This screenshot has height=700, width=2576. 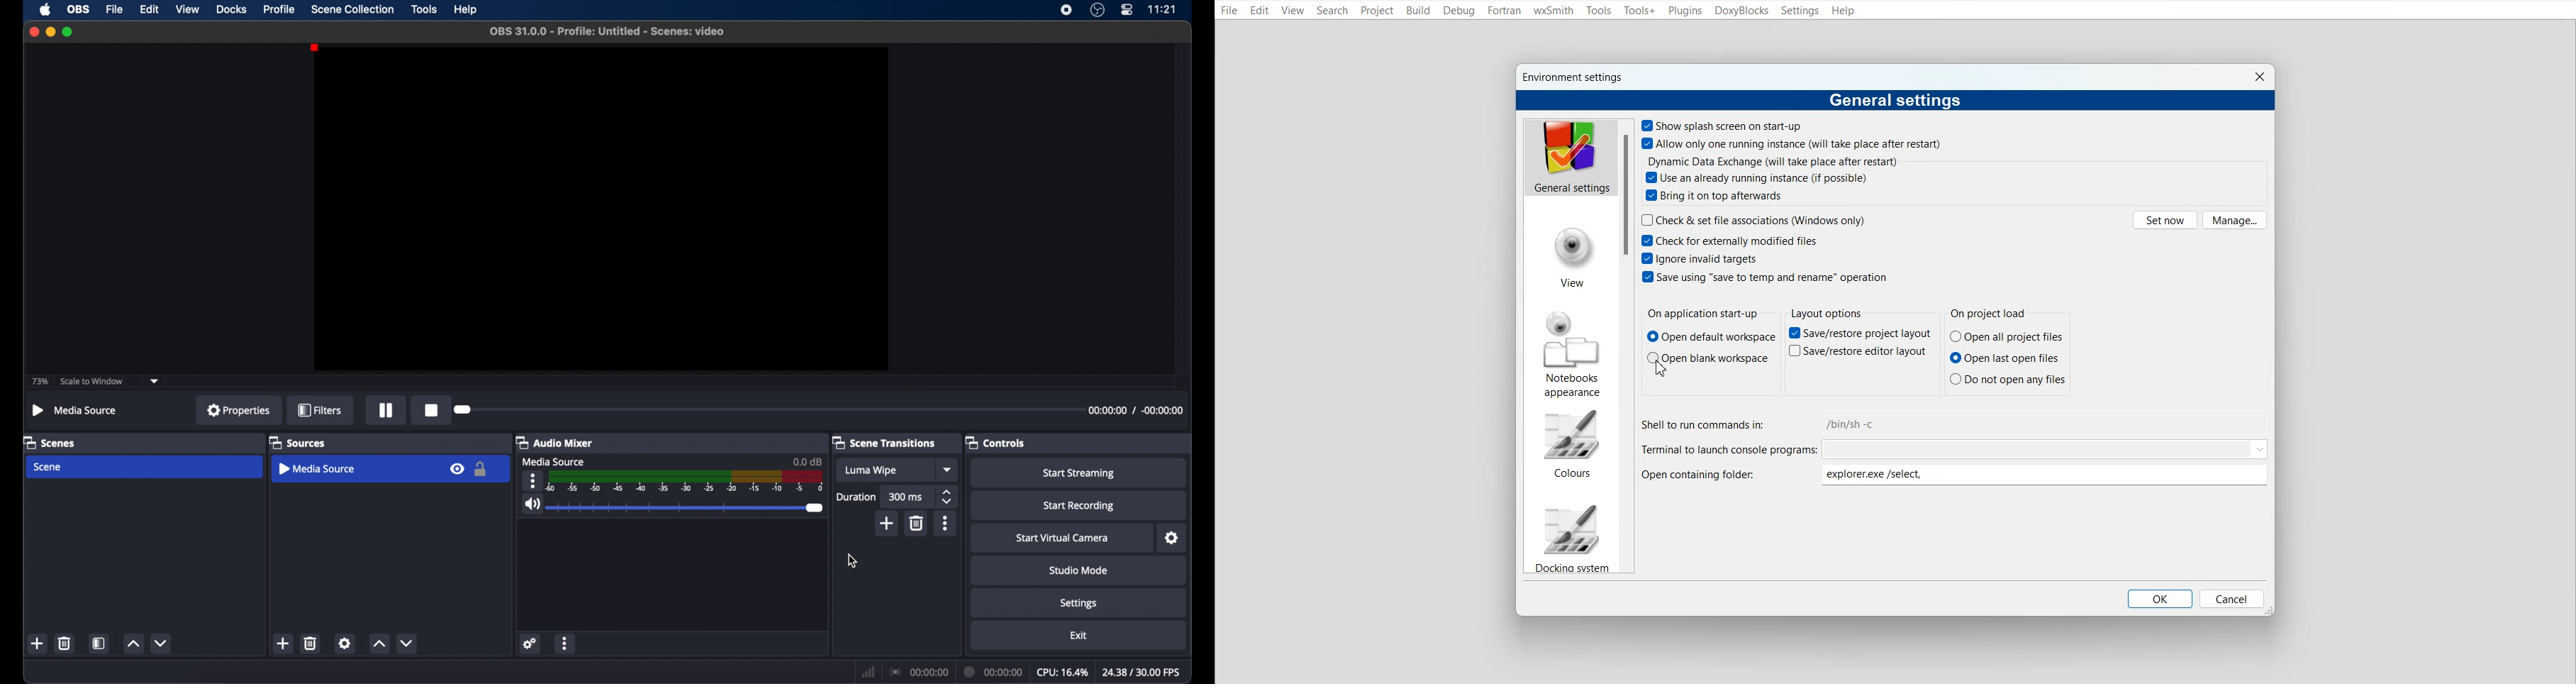 What do you see at coordinates (45, 10) in the screenshot?
I see `apple icon` at bounding box center [45, 10].